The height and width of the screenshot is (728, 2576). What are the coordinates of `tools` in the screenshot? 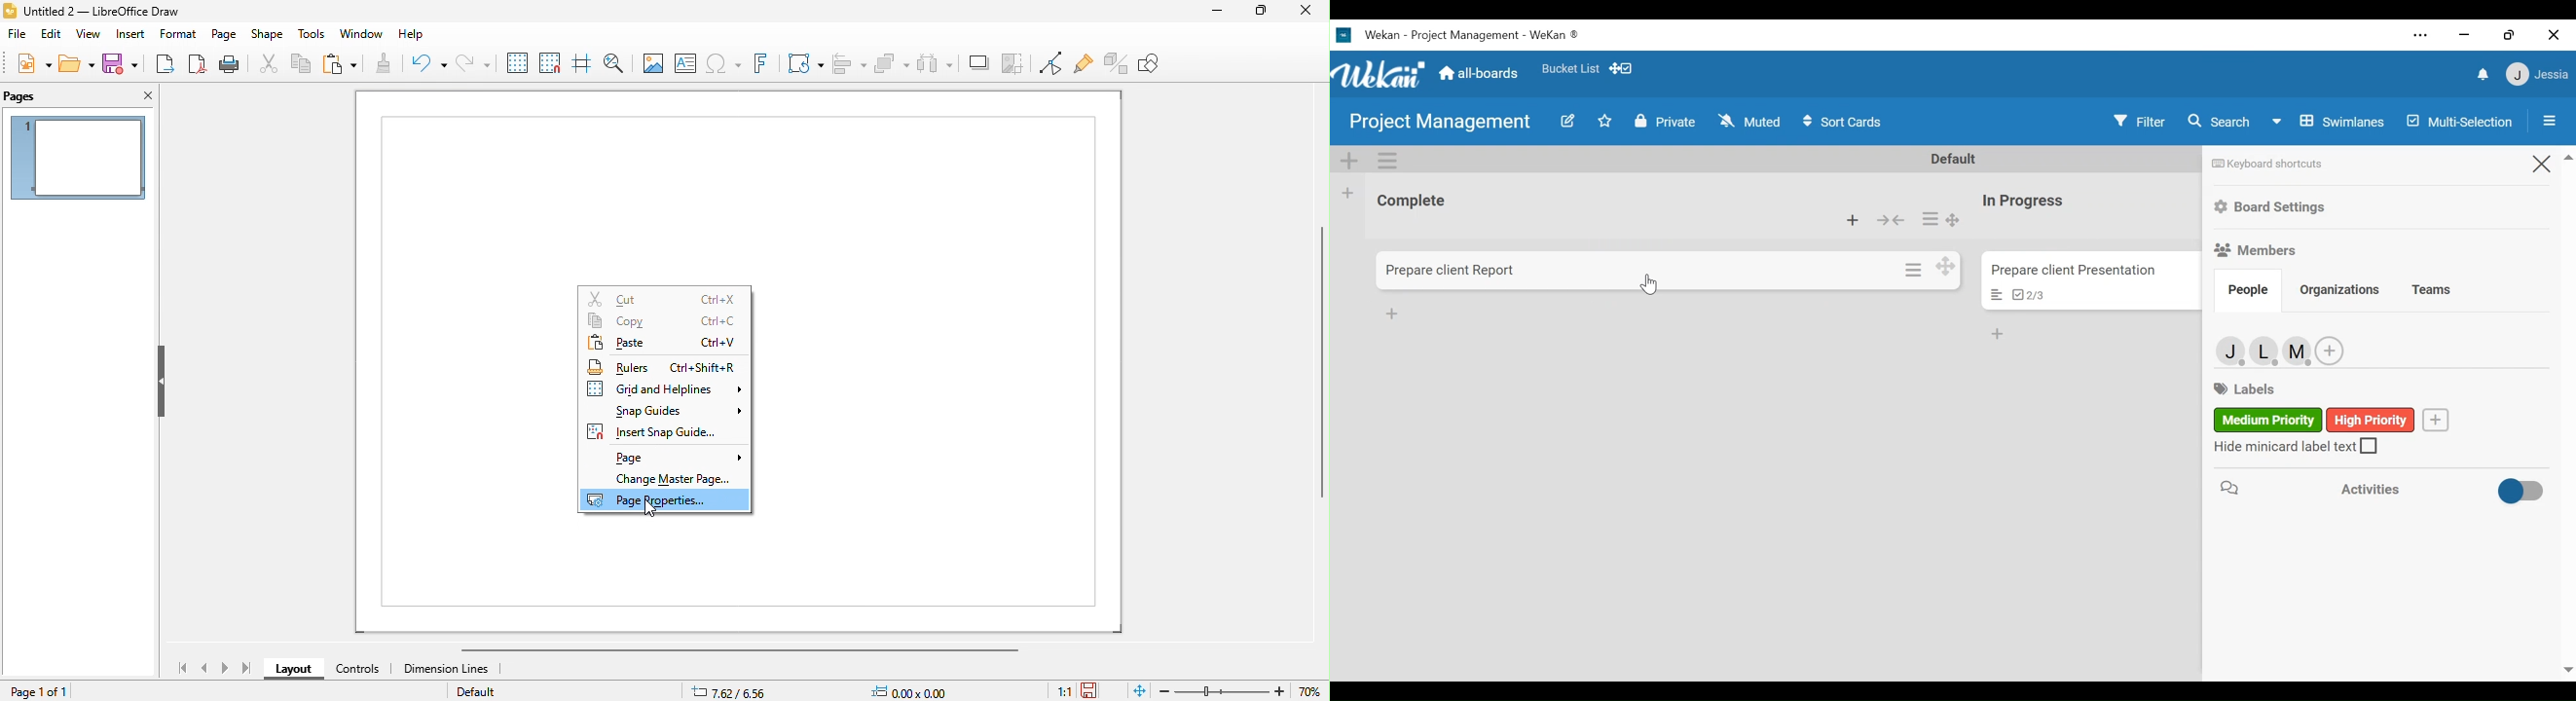 It's located at (312, 35).